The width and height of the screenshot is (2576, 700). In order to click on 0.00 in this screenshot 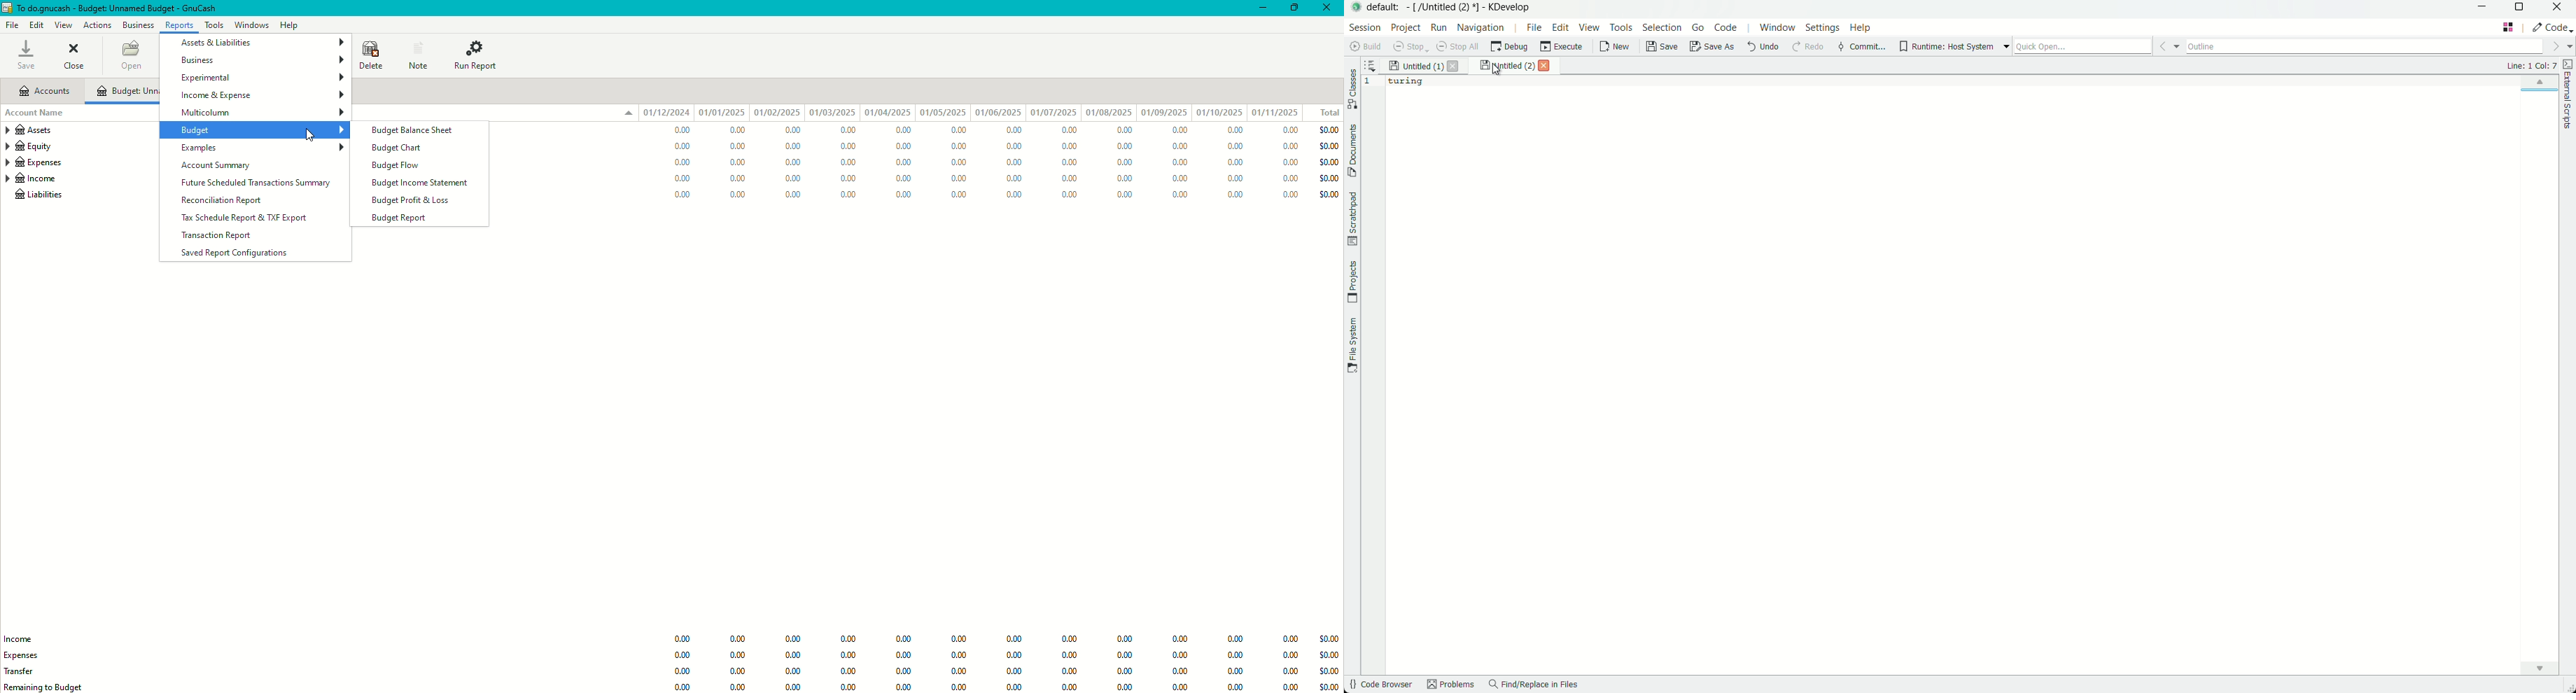, I will do `click(960, 178)`.